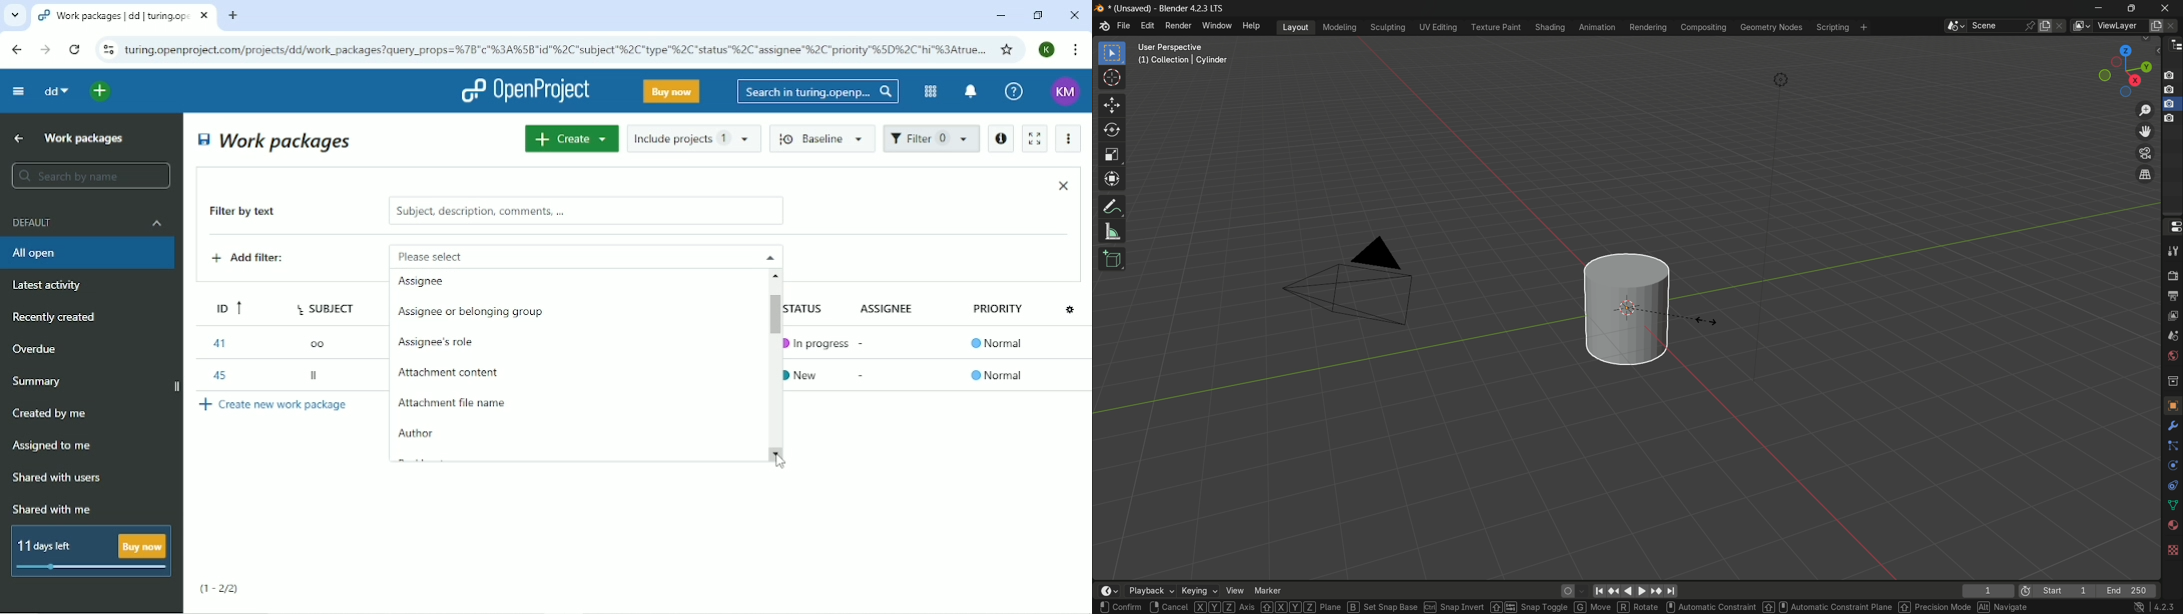  I want to click on Normal, so click(997, 375).